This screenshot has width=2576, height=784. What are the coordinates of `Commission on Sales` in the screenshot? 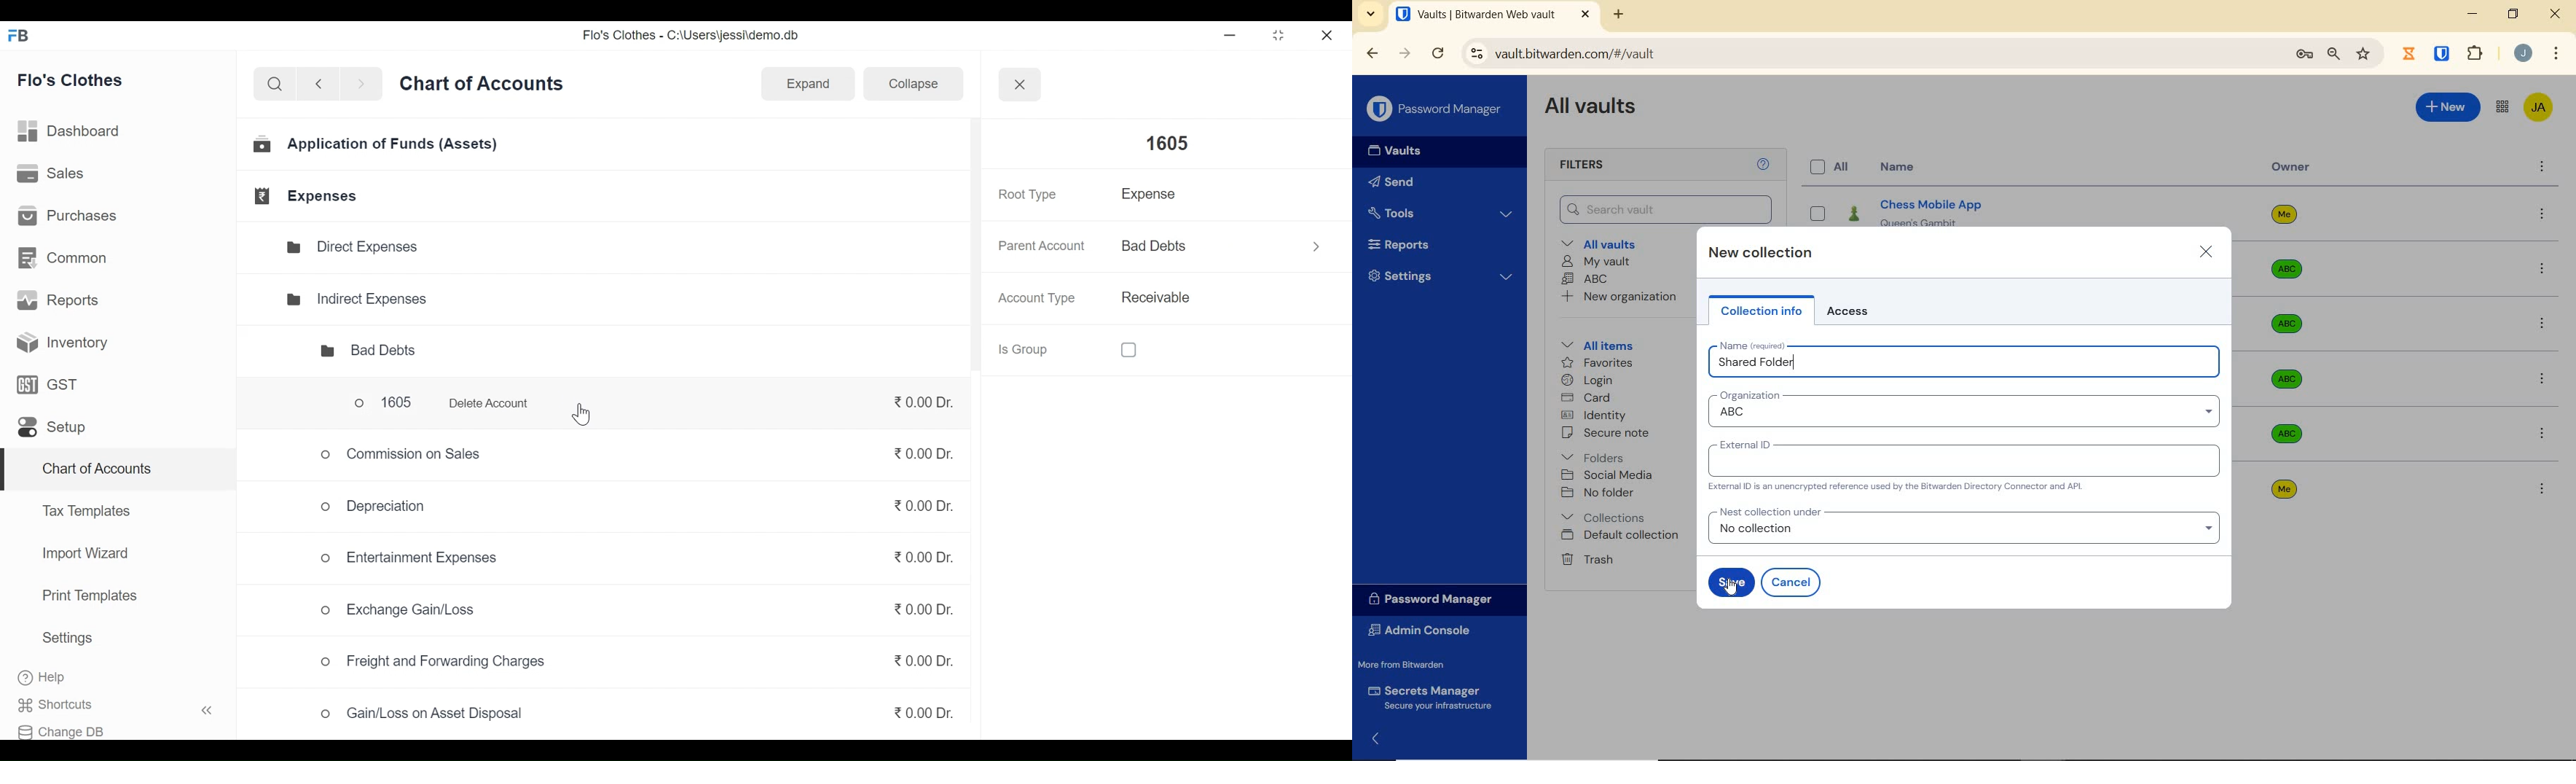 It's located at (402, 454).